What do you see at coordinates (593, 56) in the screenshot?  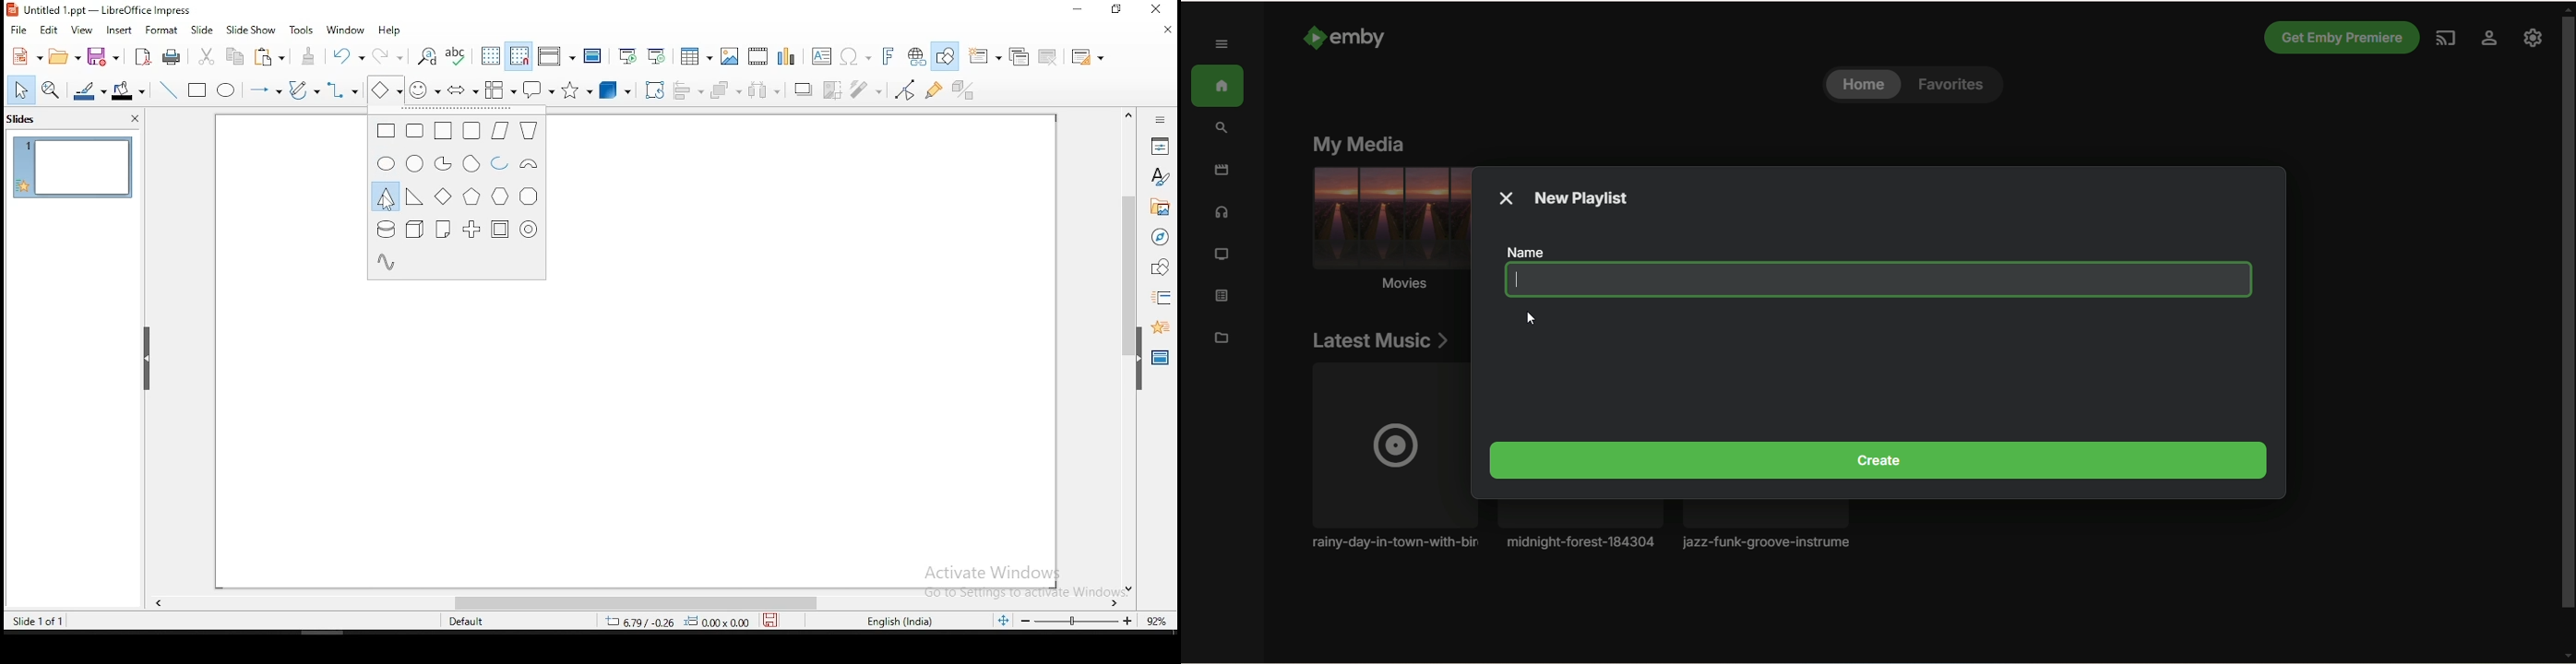 I see `master slide` at bounding box center [593, 56].